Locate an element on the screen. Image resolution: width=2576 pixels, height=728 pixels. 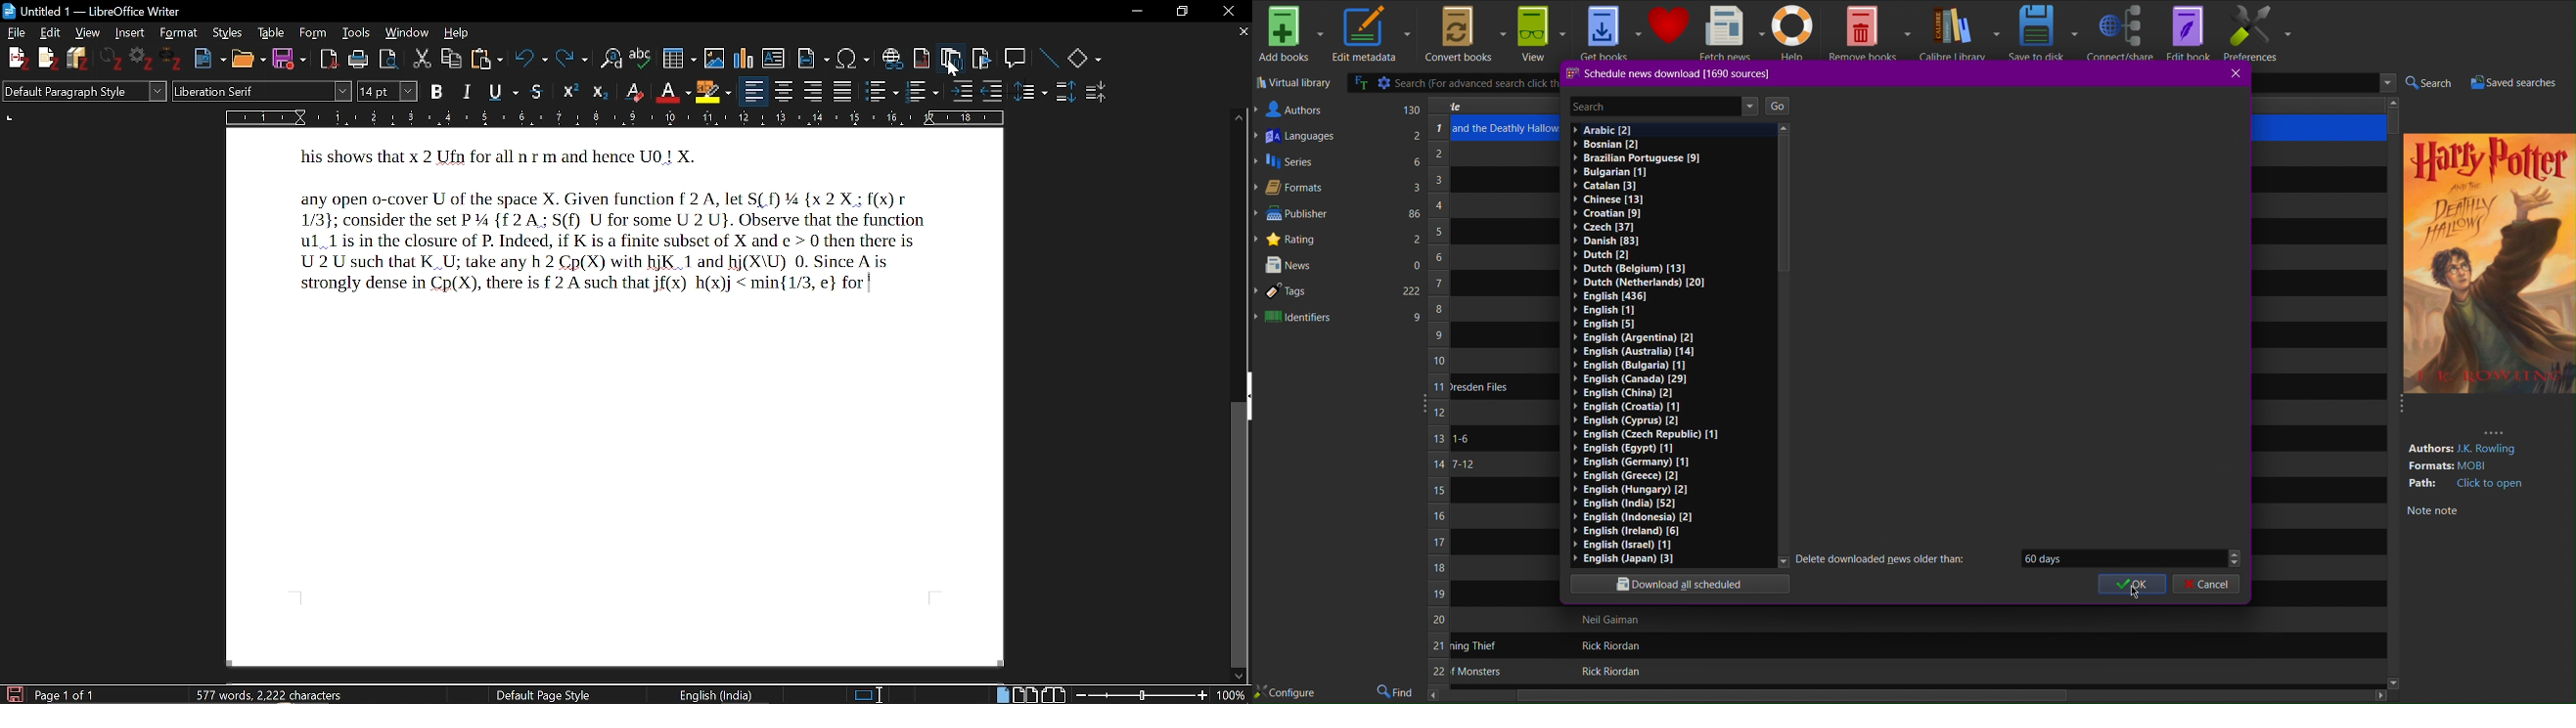
Cancel is located at coordinates (2207, 585).